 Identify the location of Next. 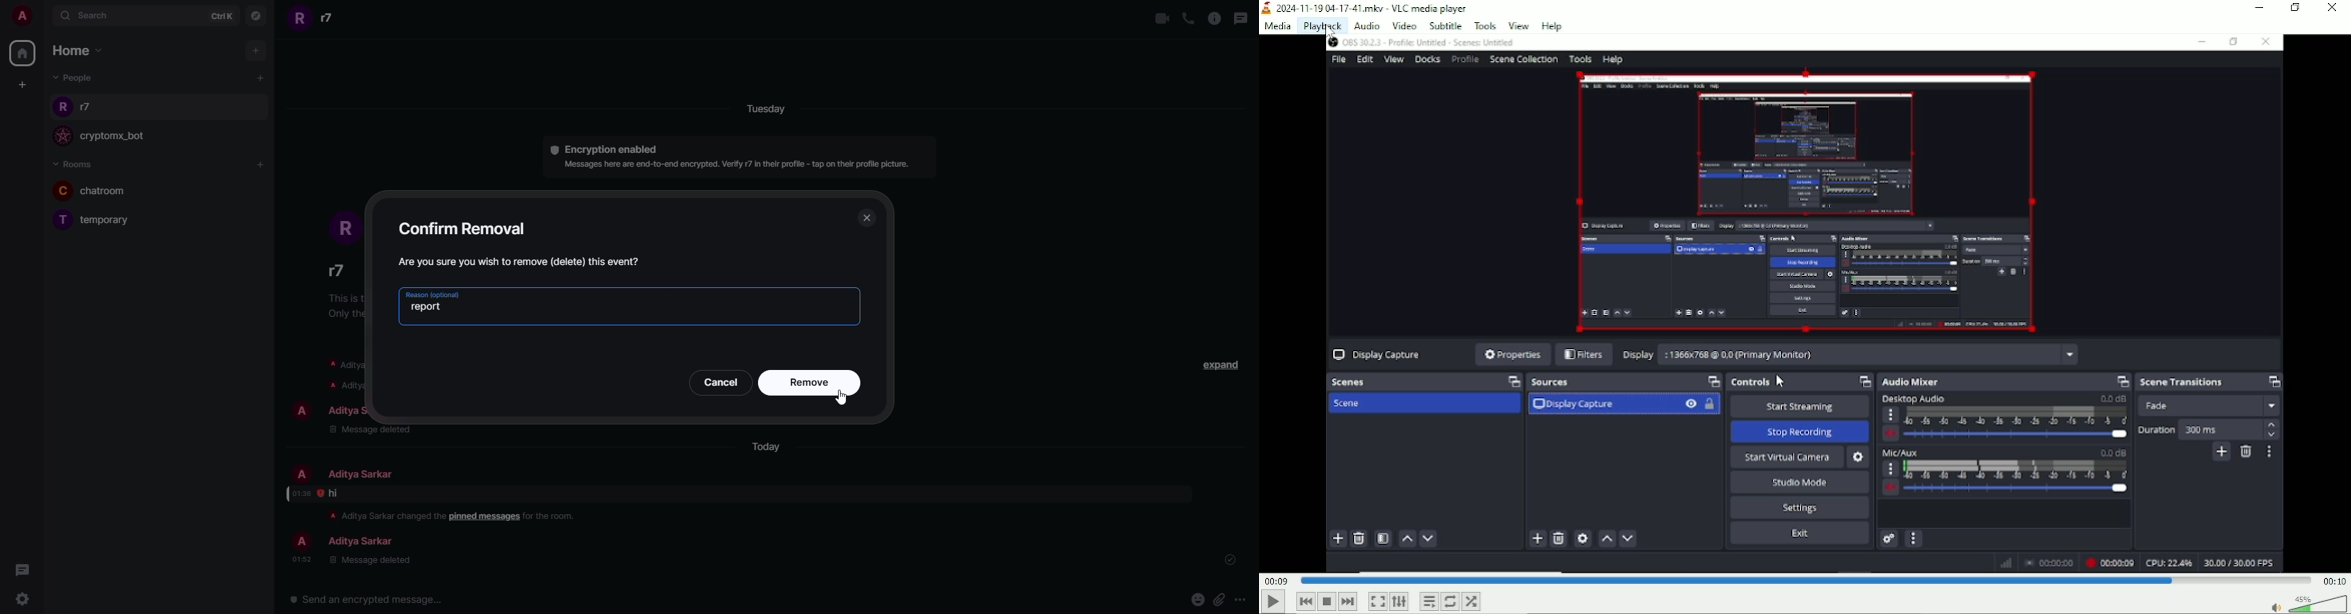
(1347, 602).